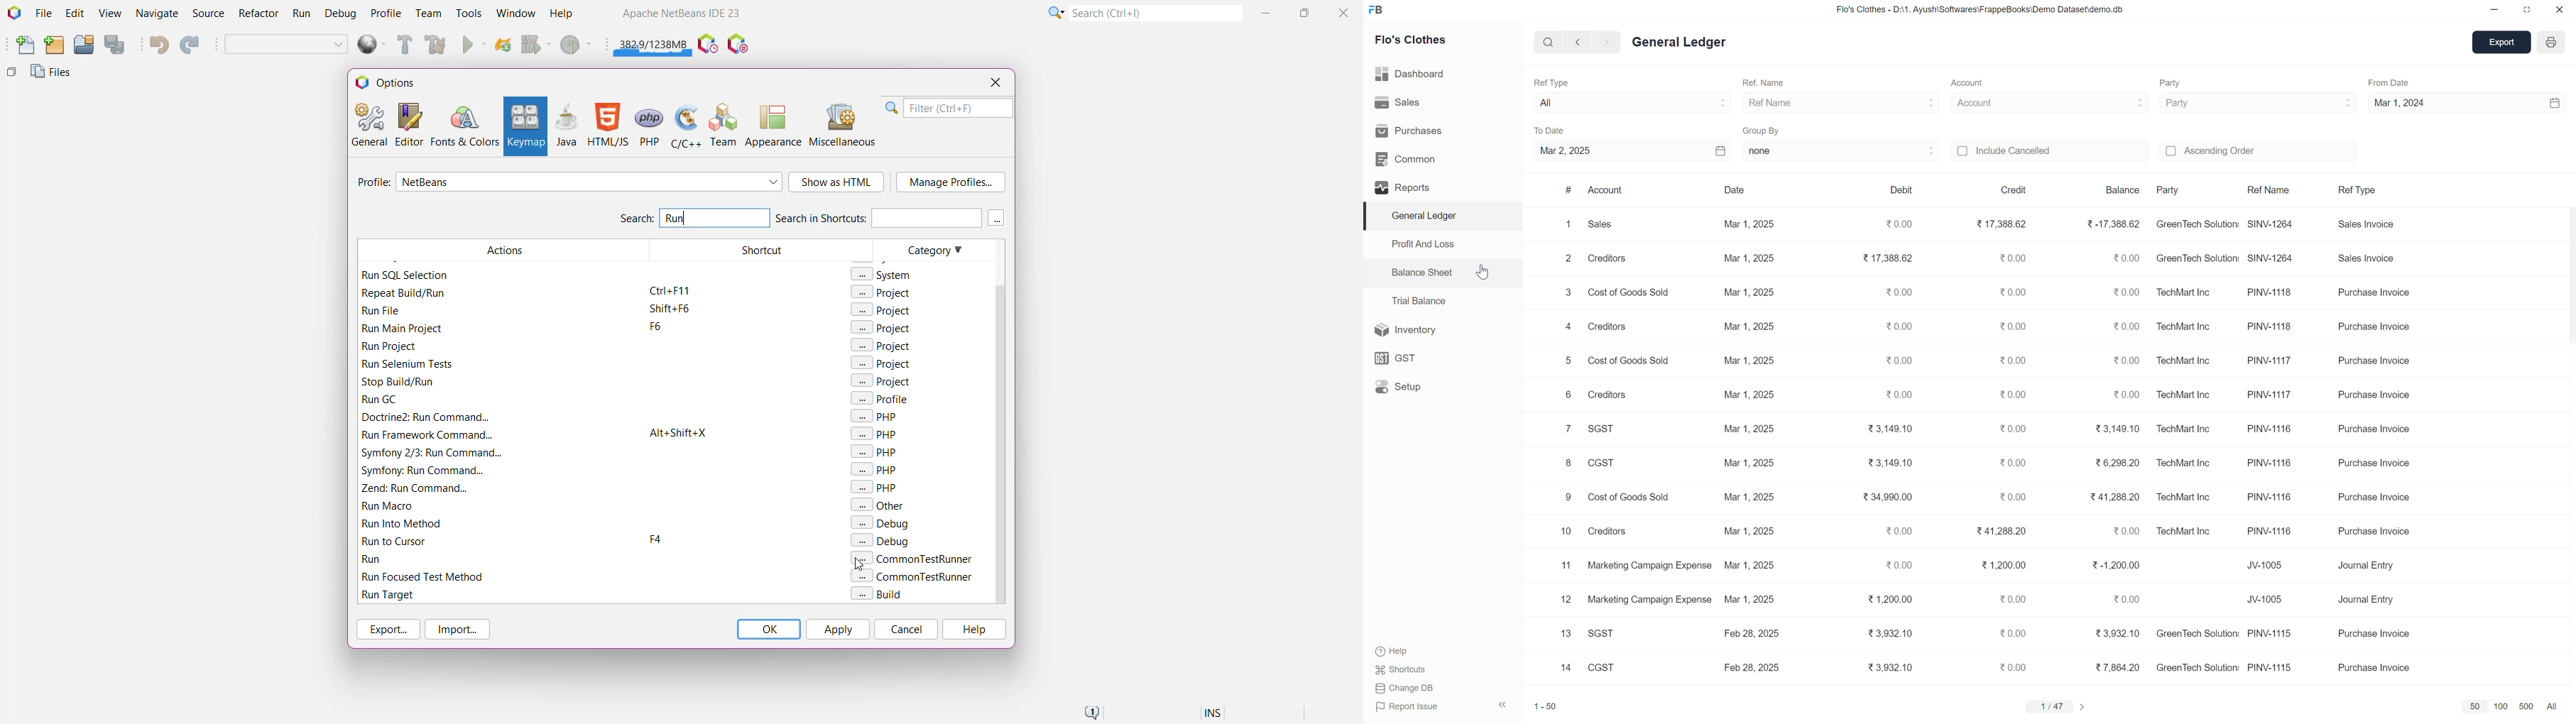  Describe the element at coordinates (1403, 690) in the screenshot. I see ` Change DB` at that location.